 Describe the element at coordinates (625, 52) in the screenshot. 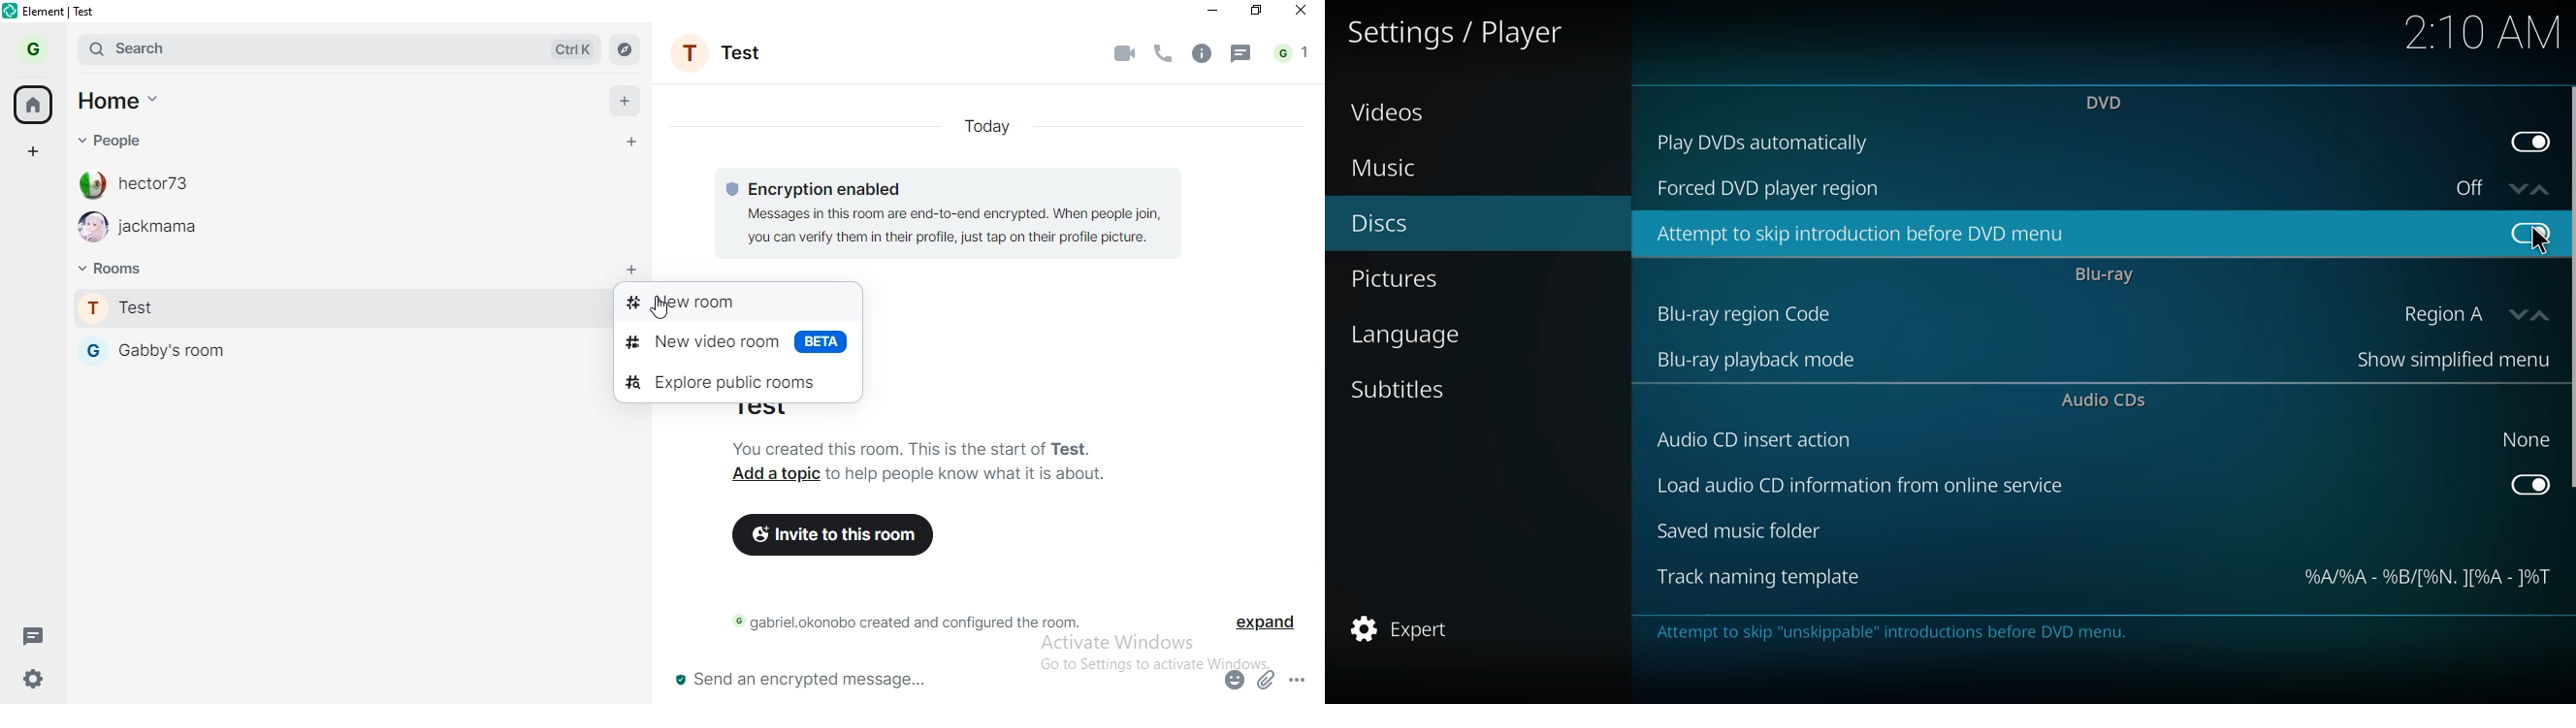

I see `navigate` at that location.